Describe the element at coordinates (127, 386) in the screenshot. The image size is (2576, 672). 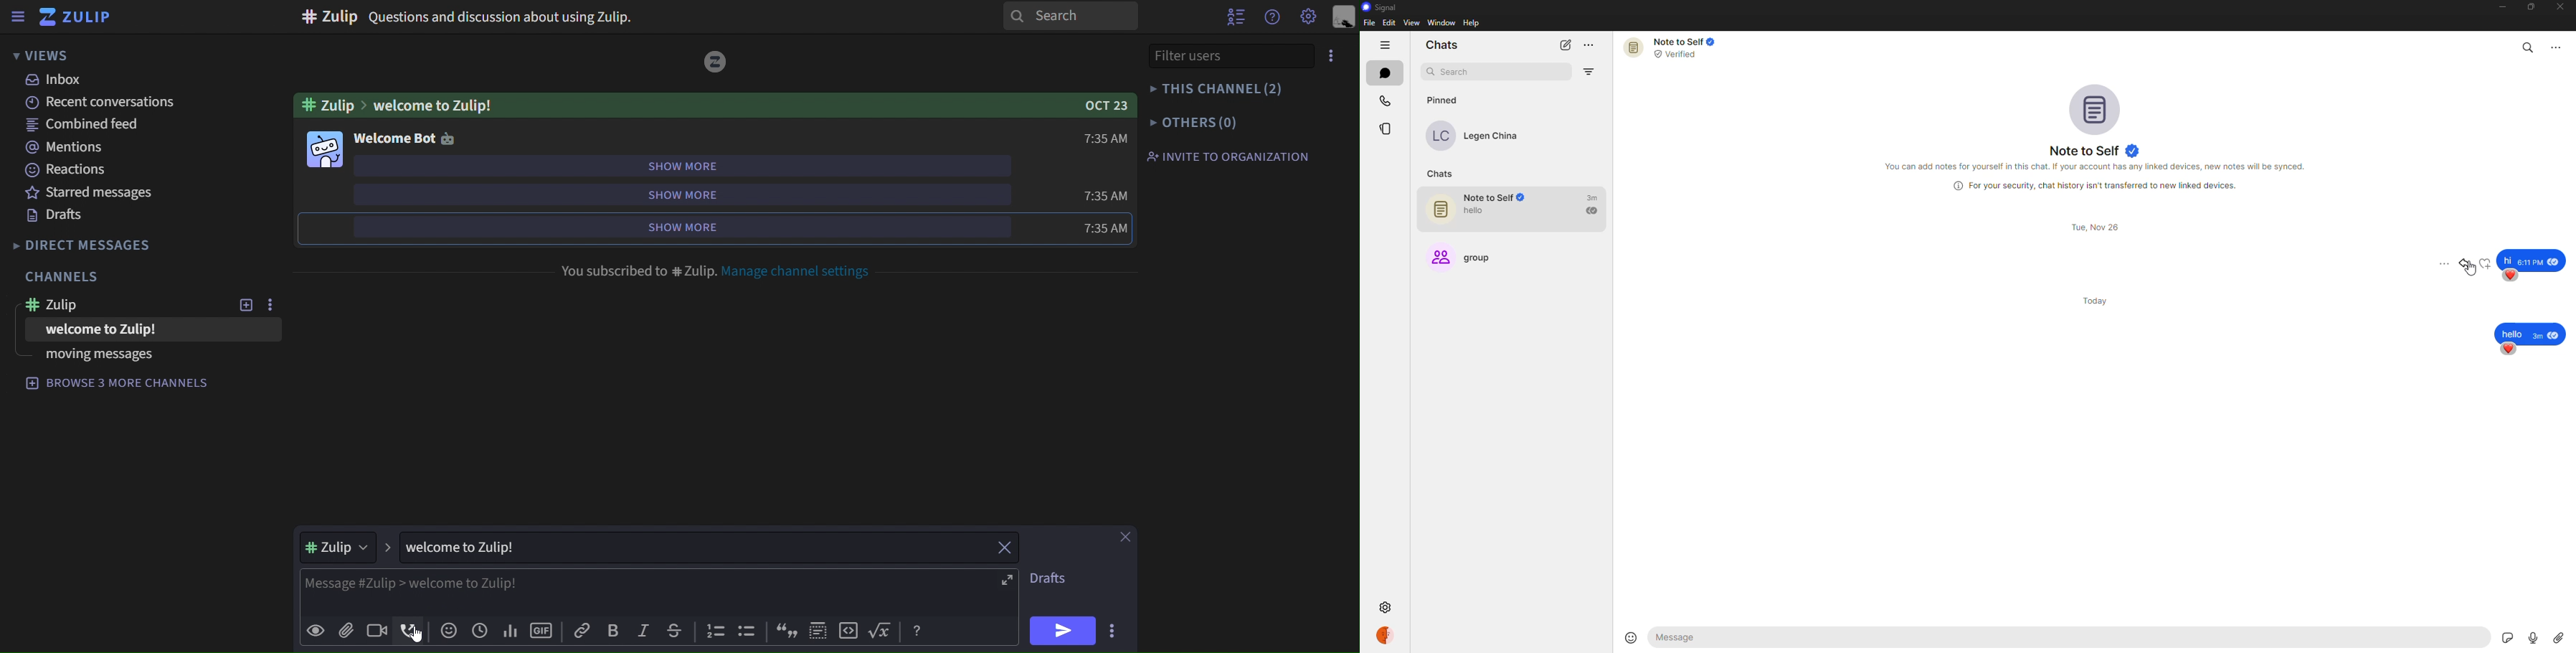
I see `browse 3 more channels` at that location.